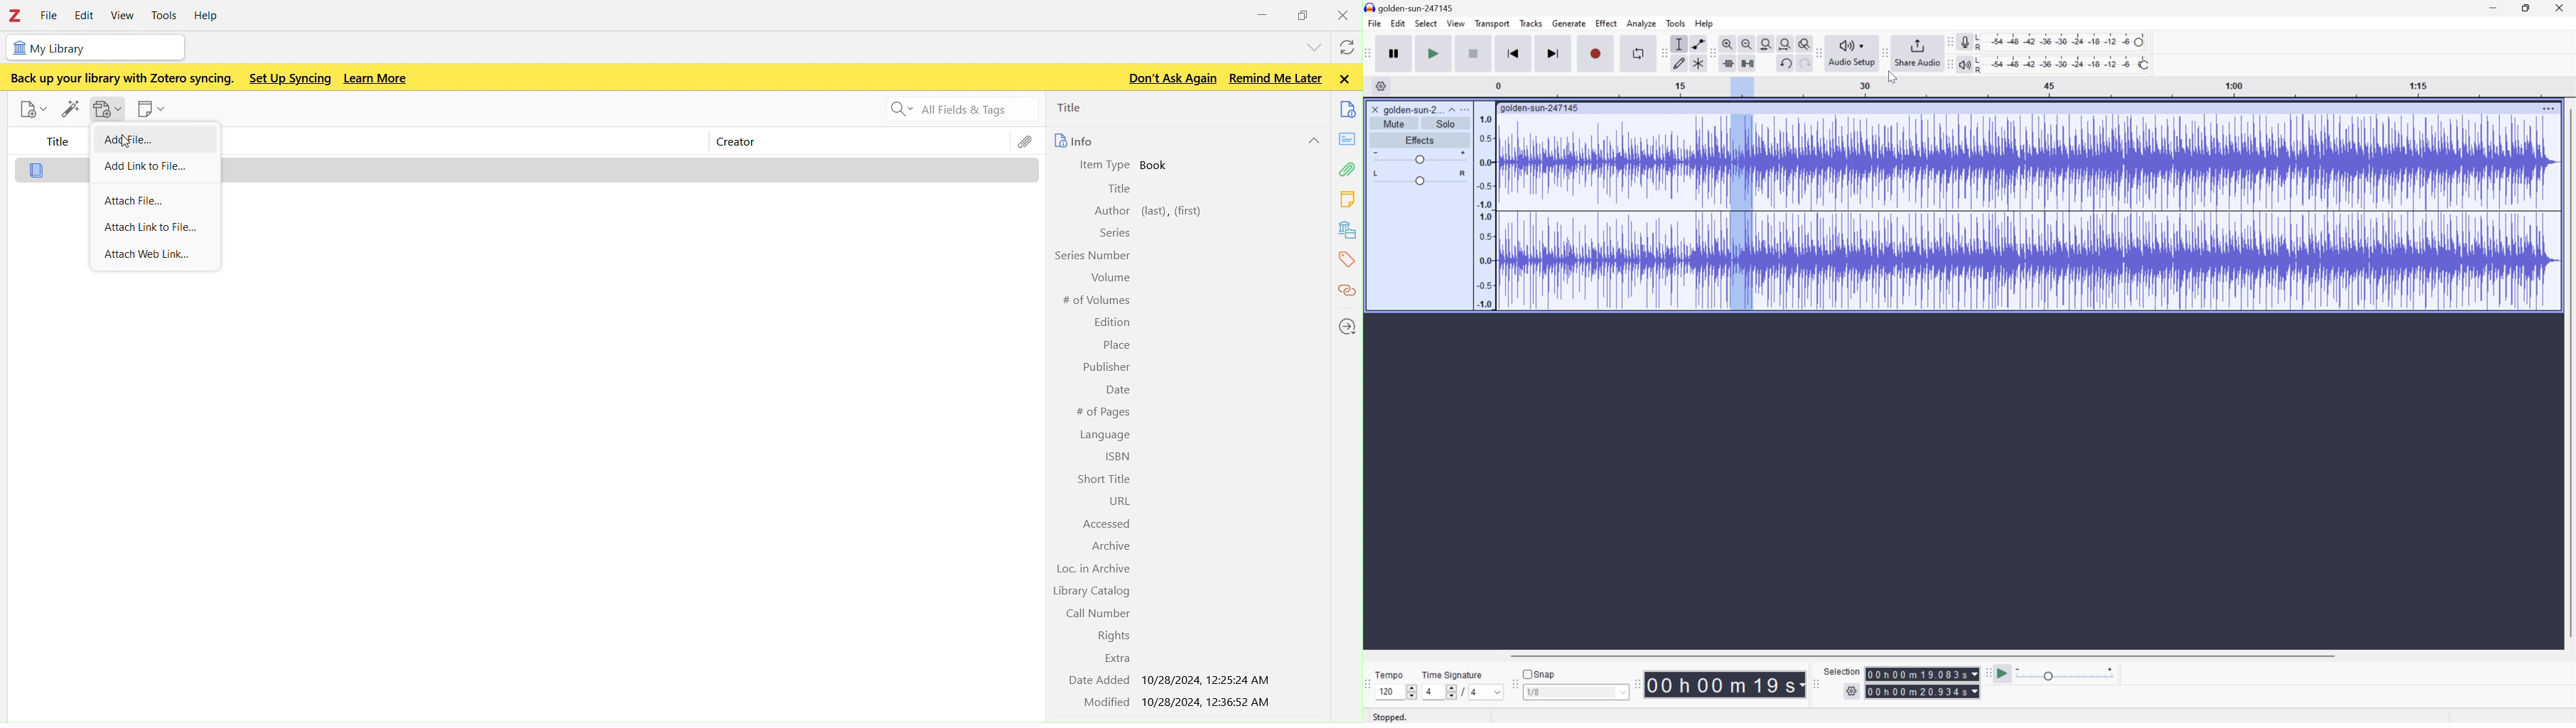 The height and width of the screenshot is (728, 2576). Describe the element at coordinates (959, 109) in the screenshot. I see `Search all fields and tags` at that location.